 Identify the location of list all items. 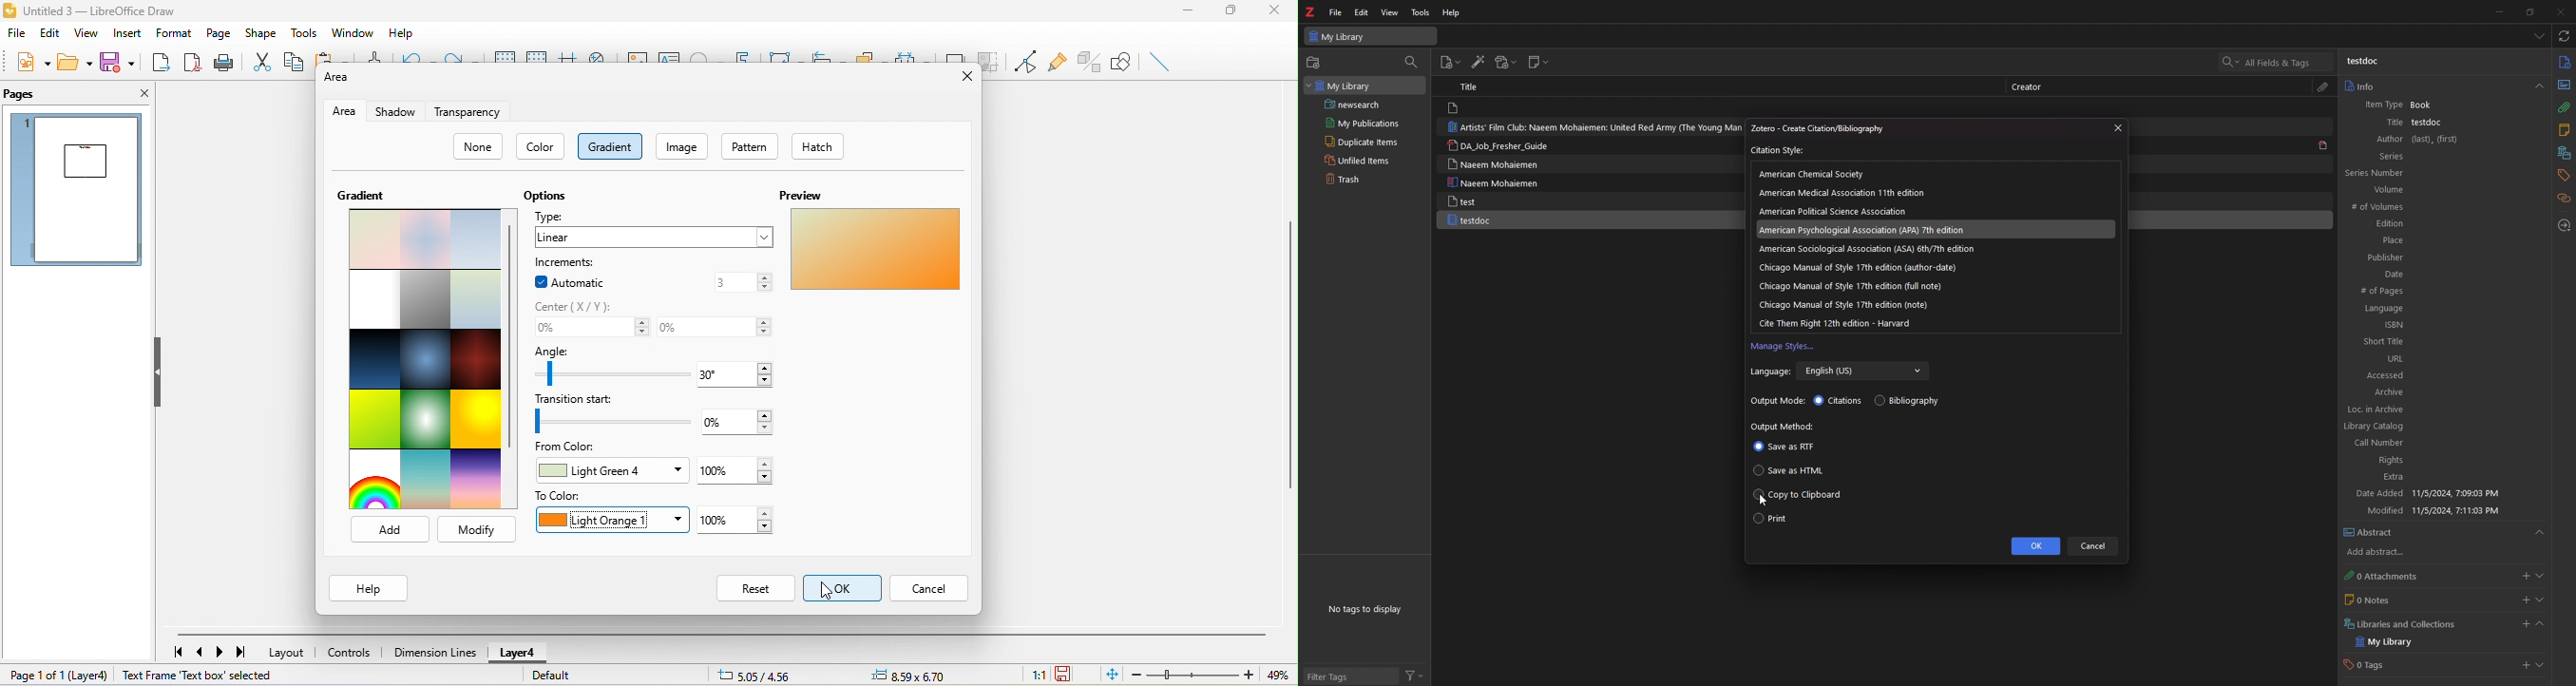
(2541, 36).